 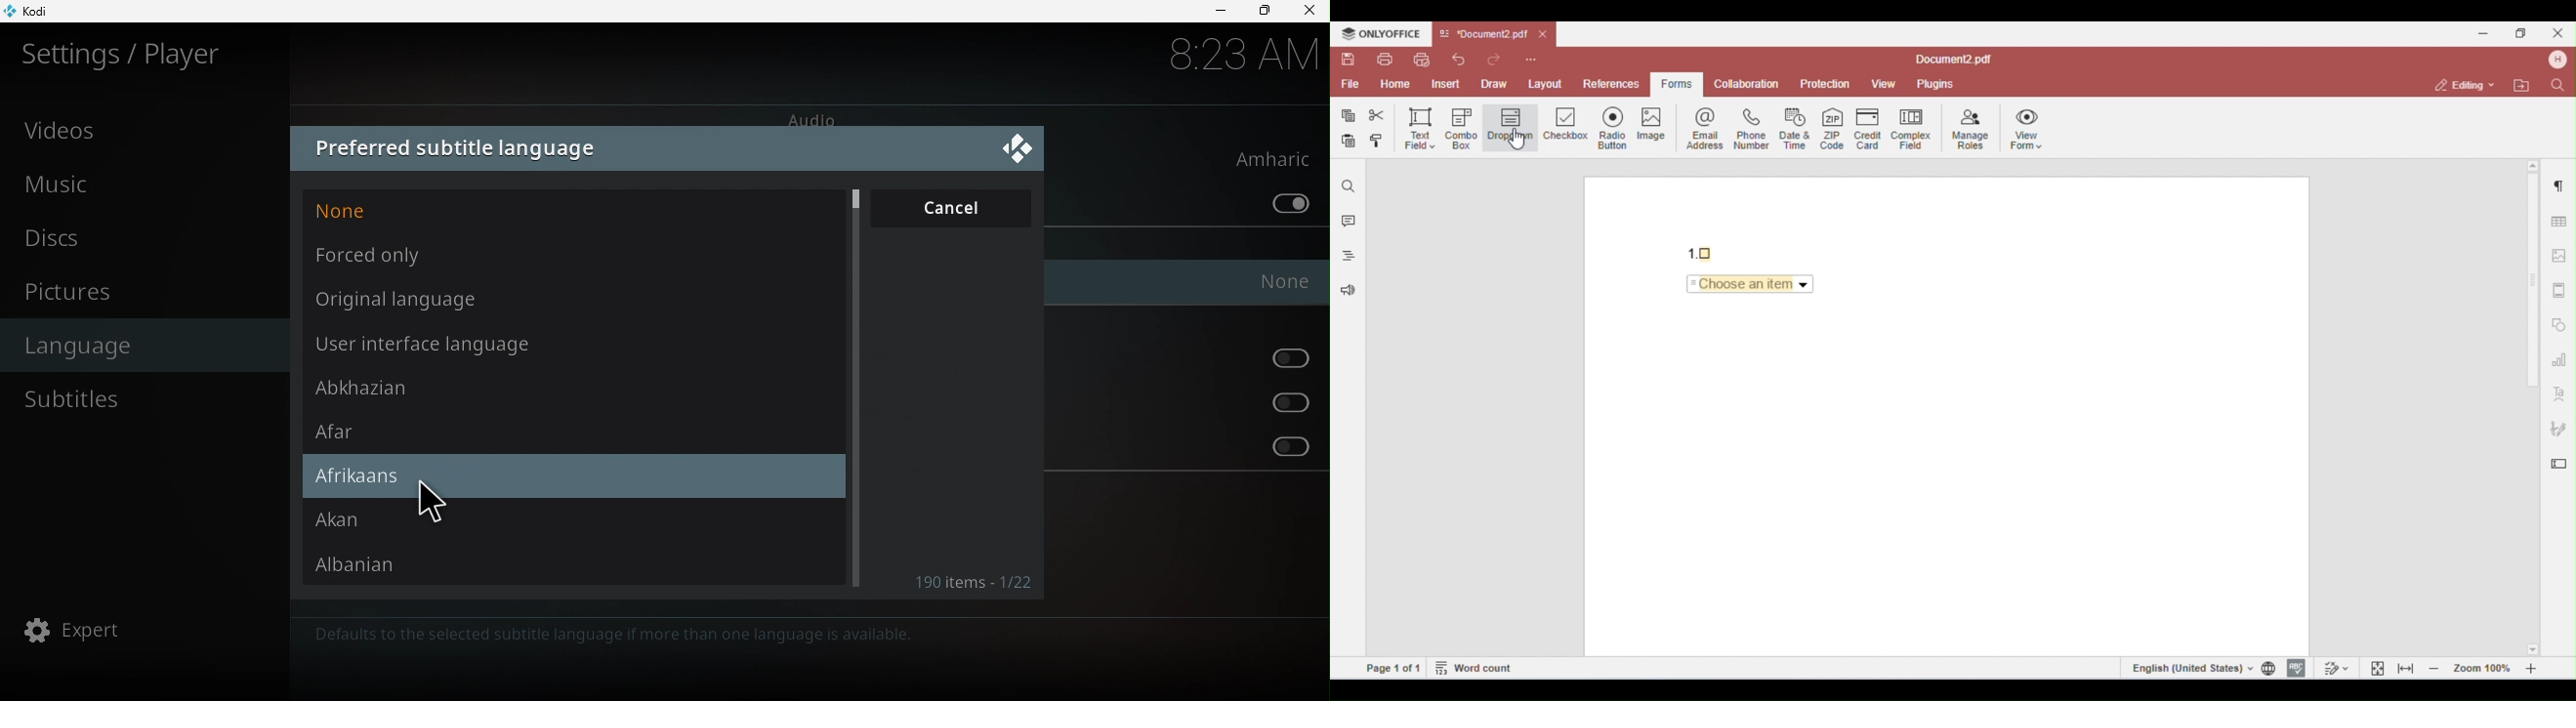 What do you see at coordinates (144, 294) in the screenshot?
I see `Pictures` at bounding box center [144, 294].